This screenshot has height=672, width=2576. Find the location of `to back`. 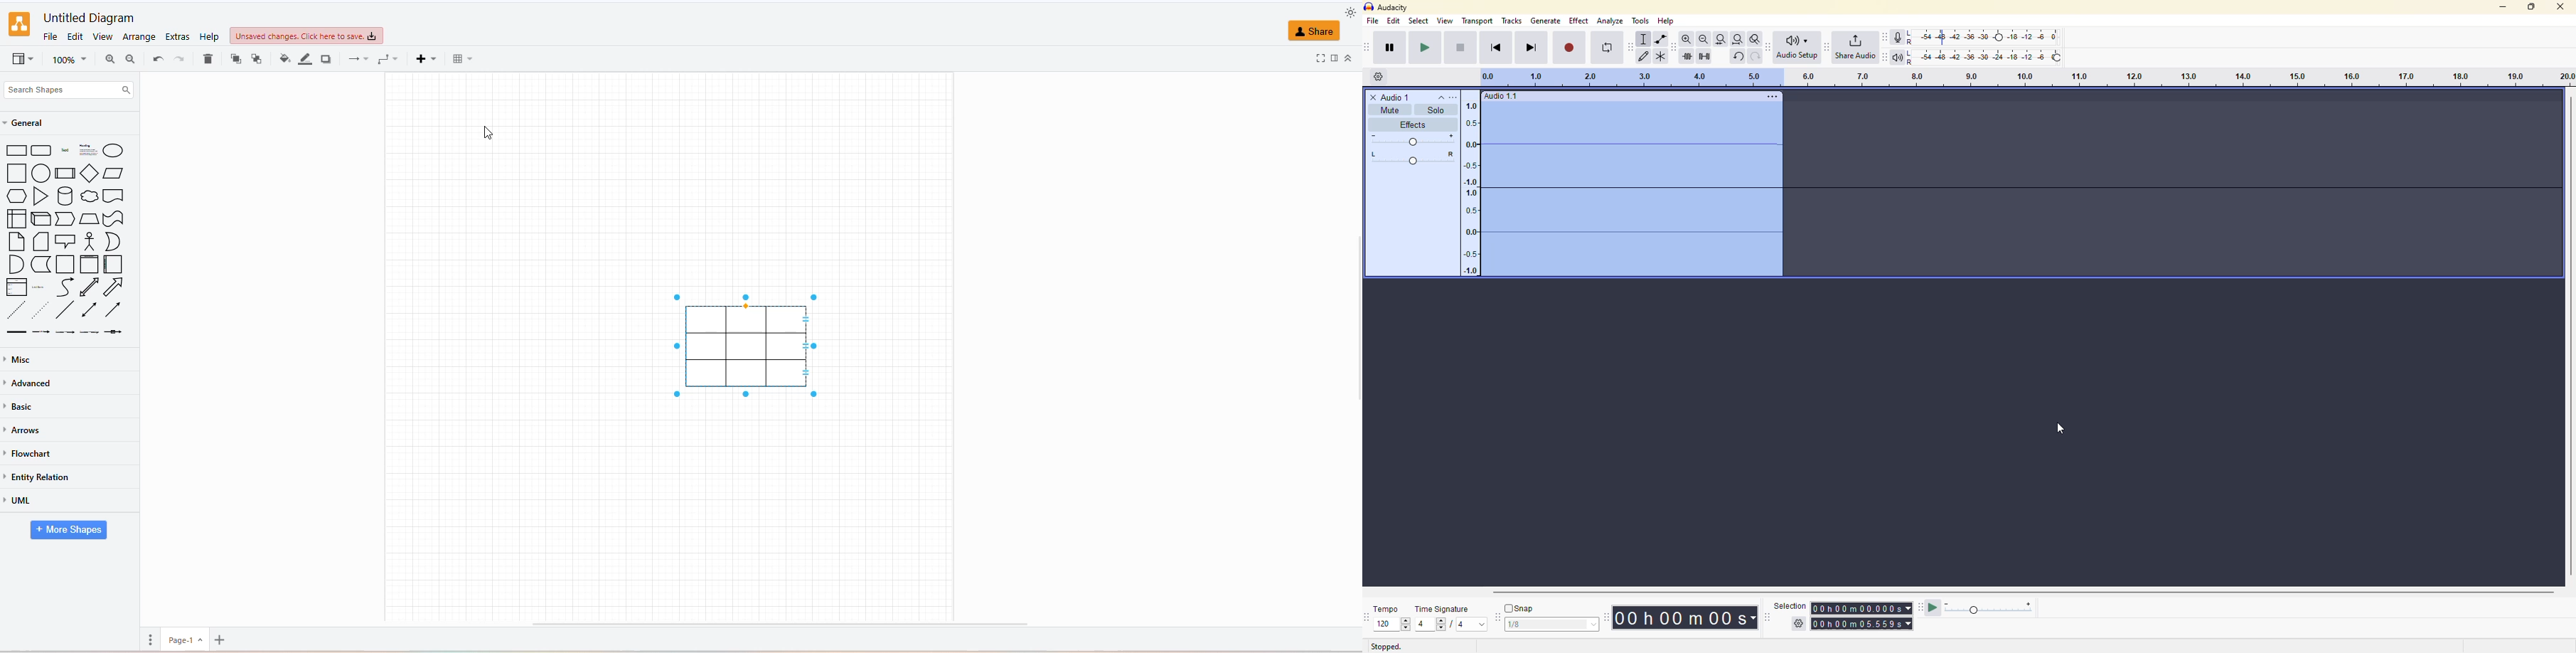

to back is located at coordinates (236, 58).